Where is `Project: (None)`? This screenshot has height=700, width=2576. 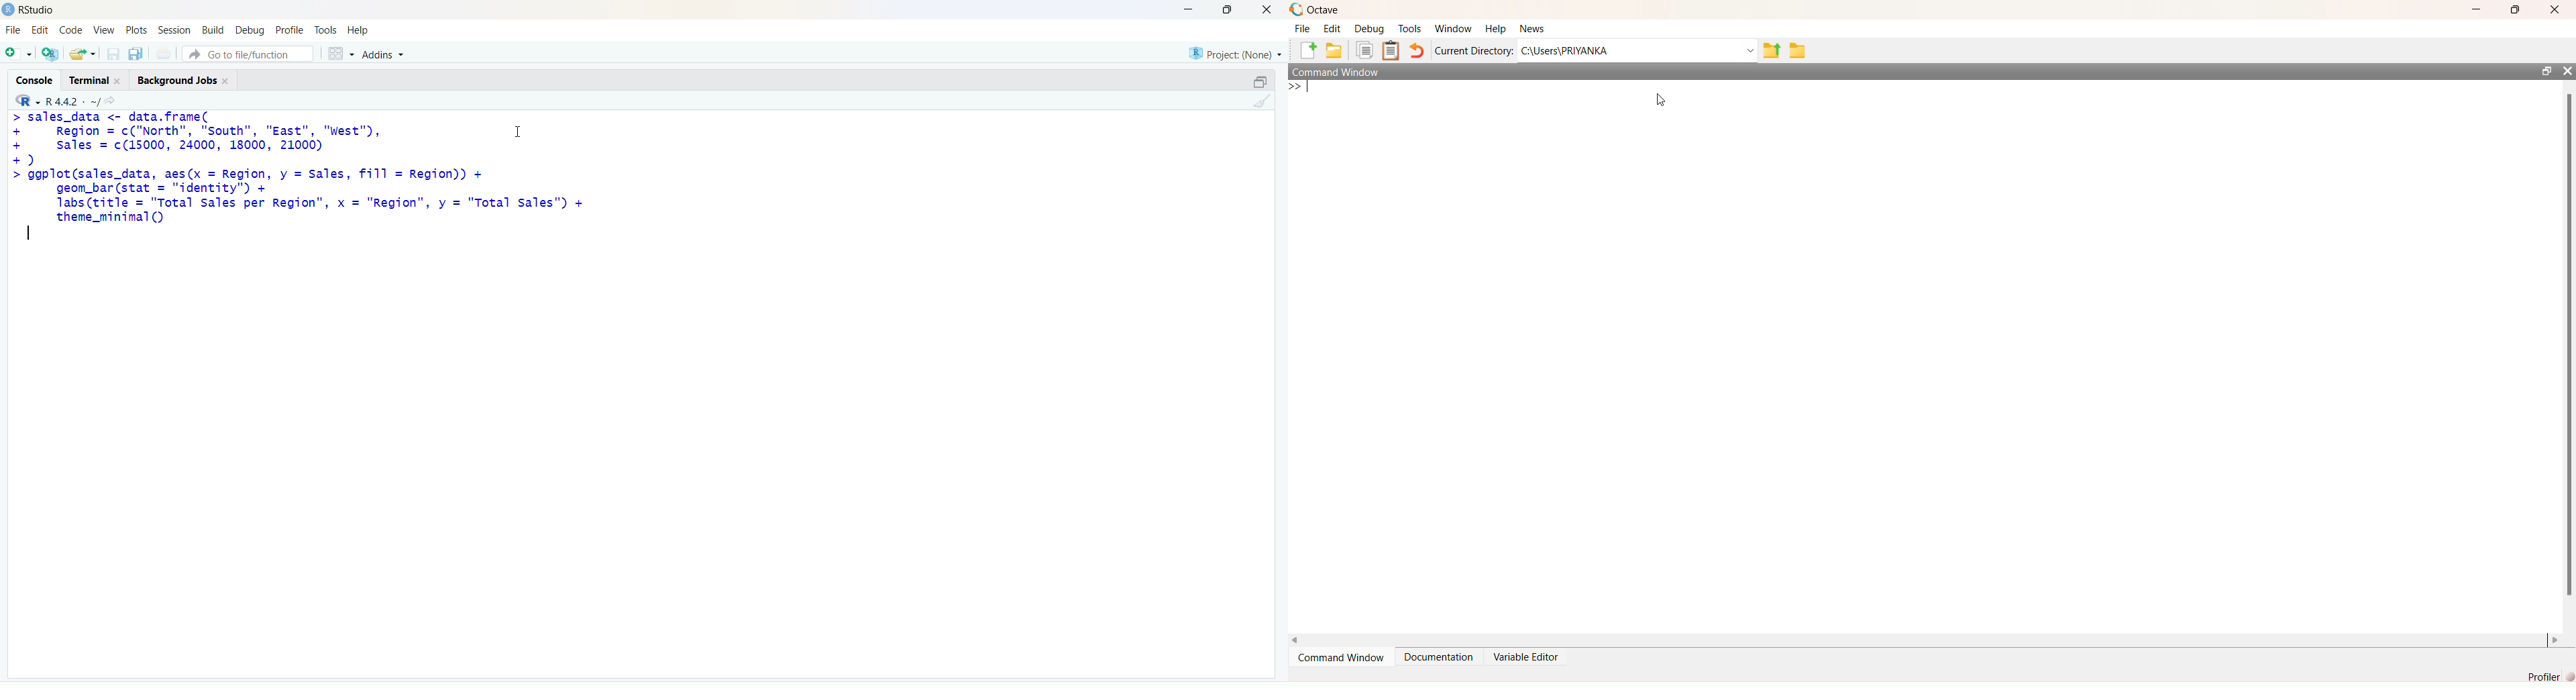 Project: (None) is located at coordinates (1235, 52).